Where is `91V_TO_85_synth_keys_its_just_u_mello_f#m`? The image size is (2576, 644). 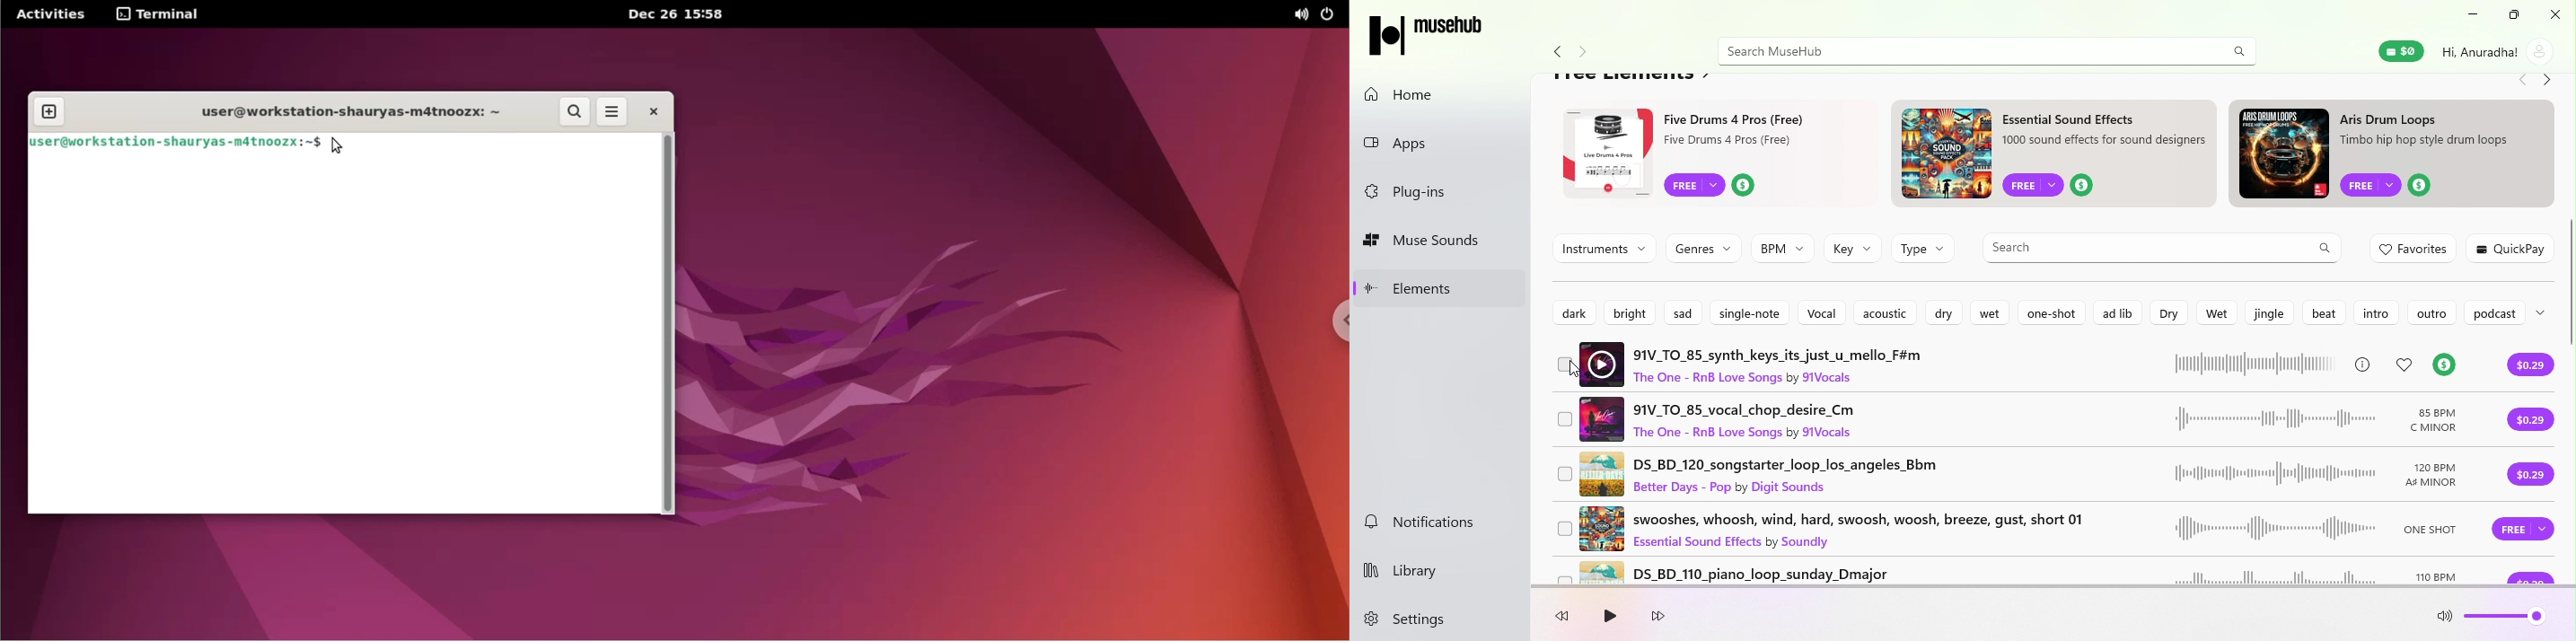 91V_TO_85_synth_keys_its_just_u_mello_f#m is located at coordinates (1958, 363).